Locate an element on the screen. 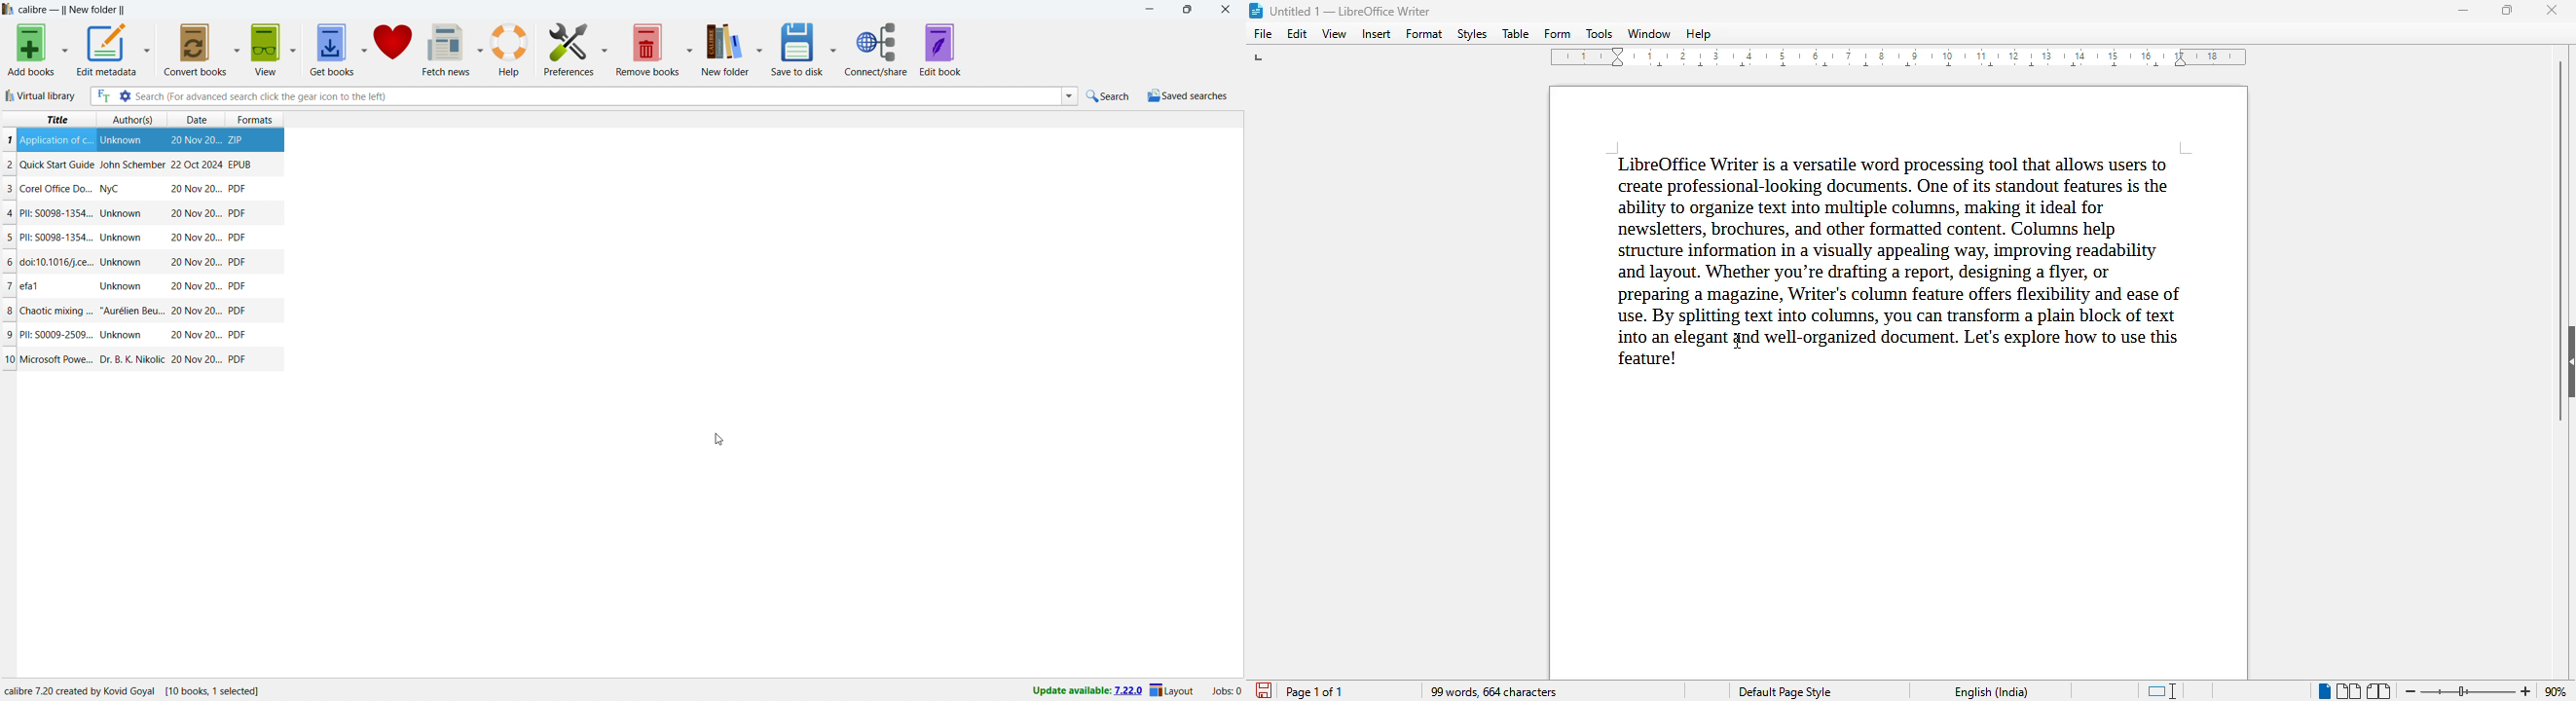 This screenshot has width=2576, height=728. title is located at coordinates (56, 119).